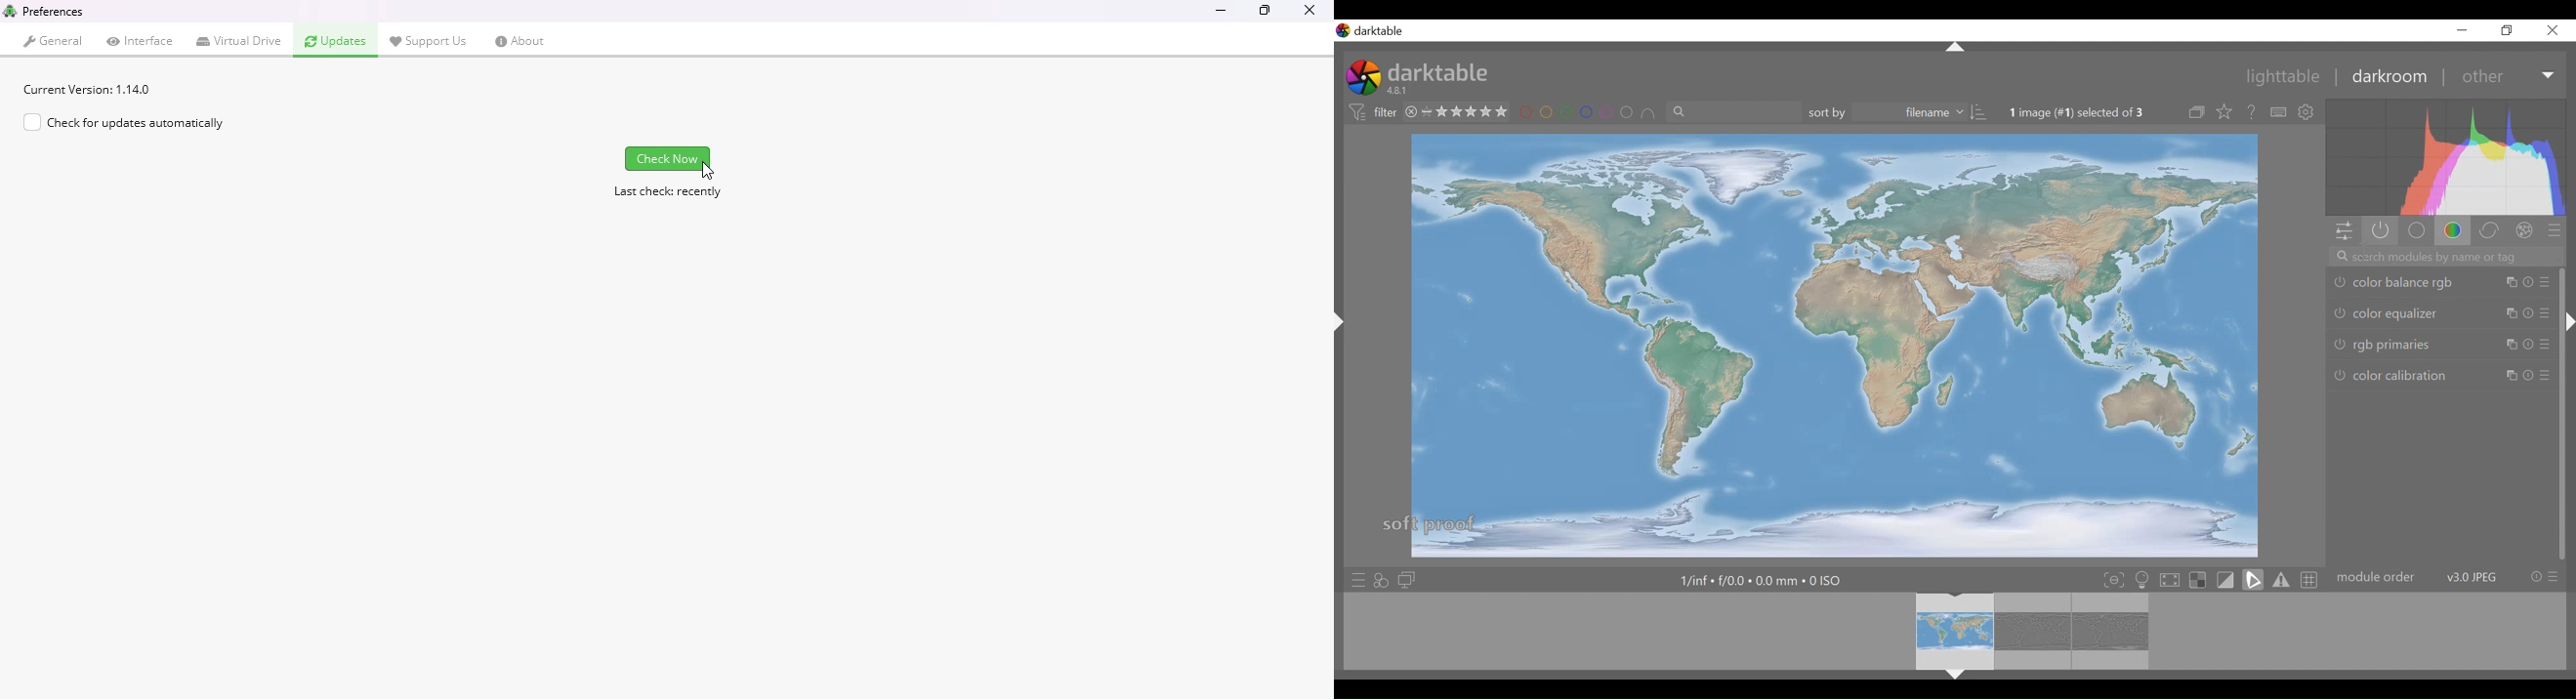  Describe the element at coordinates (2444, 376) in the screenshot. I see `color calibrations` at that location.